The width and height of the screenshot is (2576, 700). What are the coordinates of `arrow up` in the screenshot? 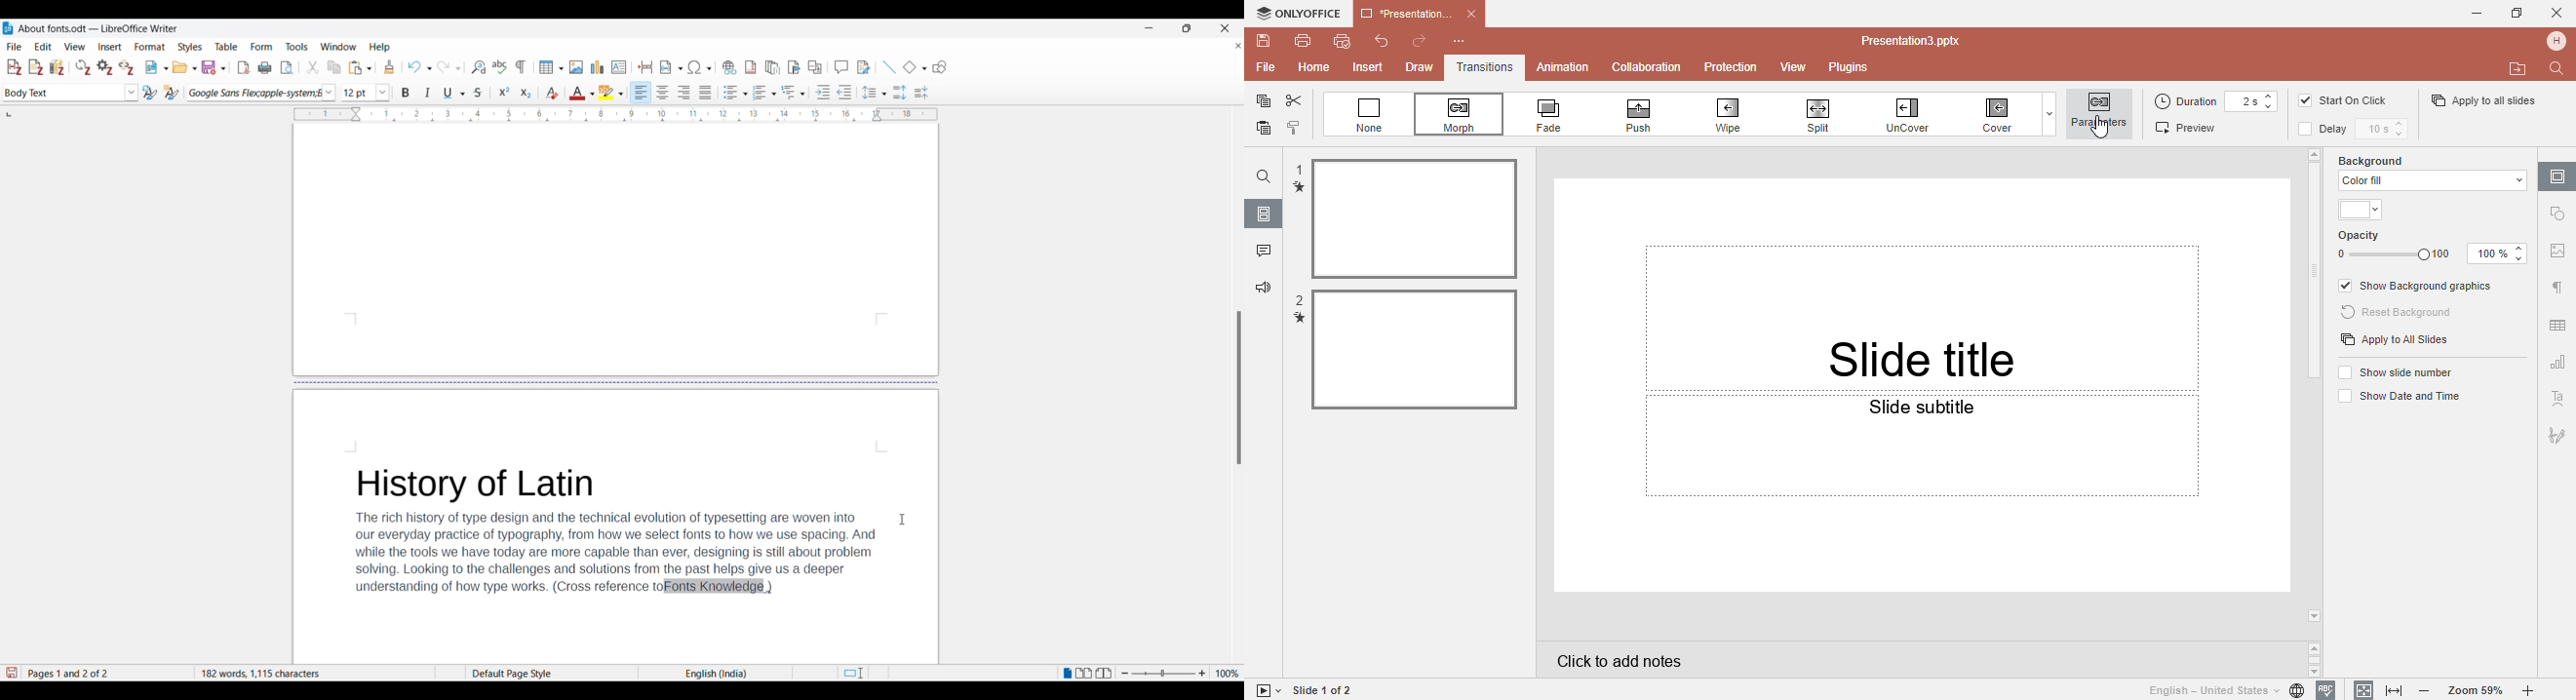 It's located at (2314, 153).